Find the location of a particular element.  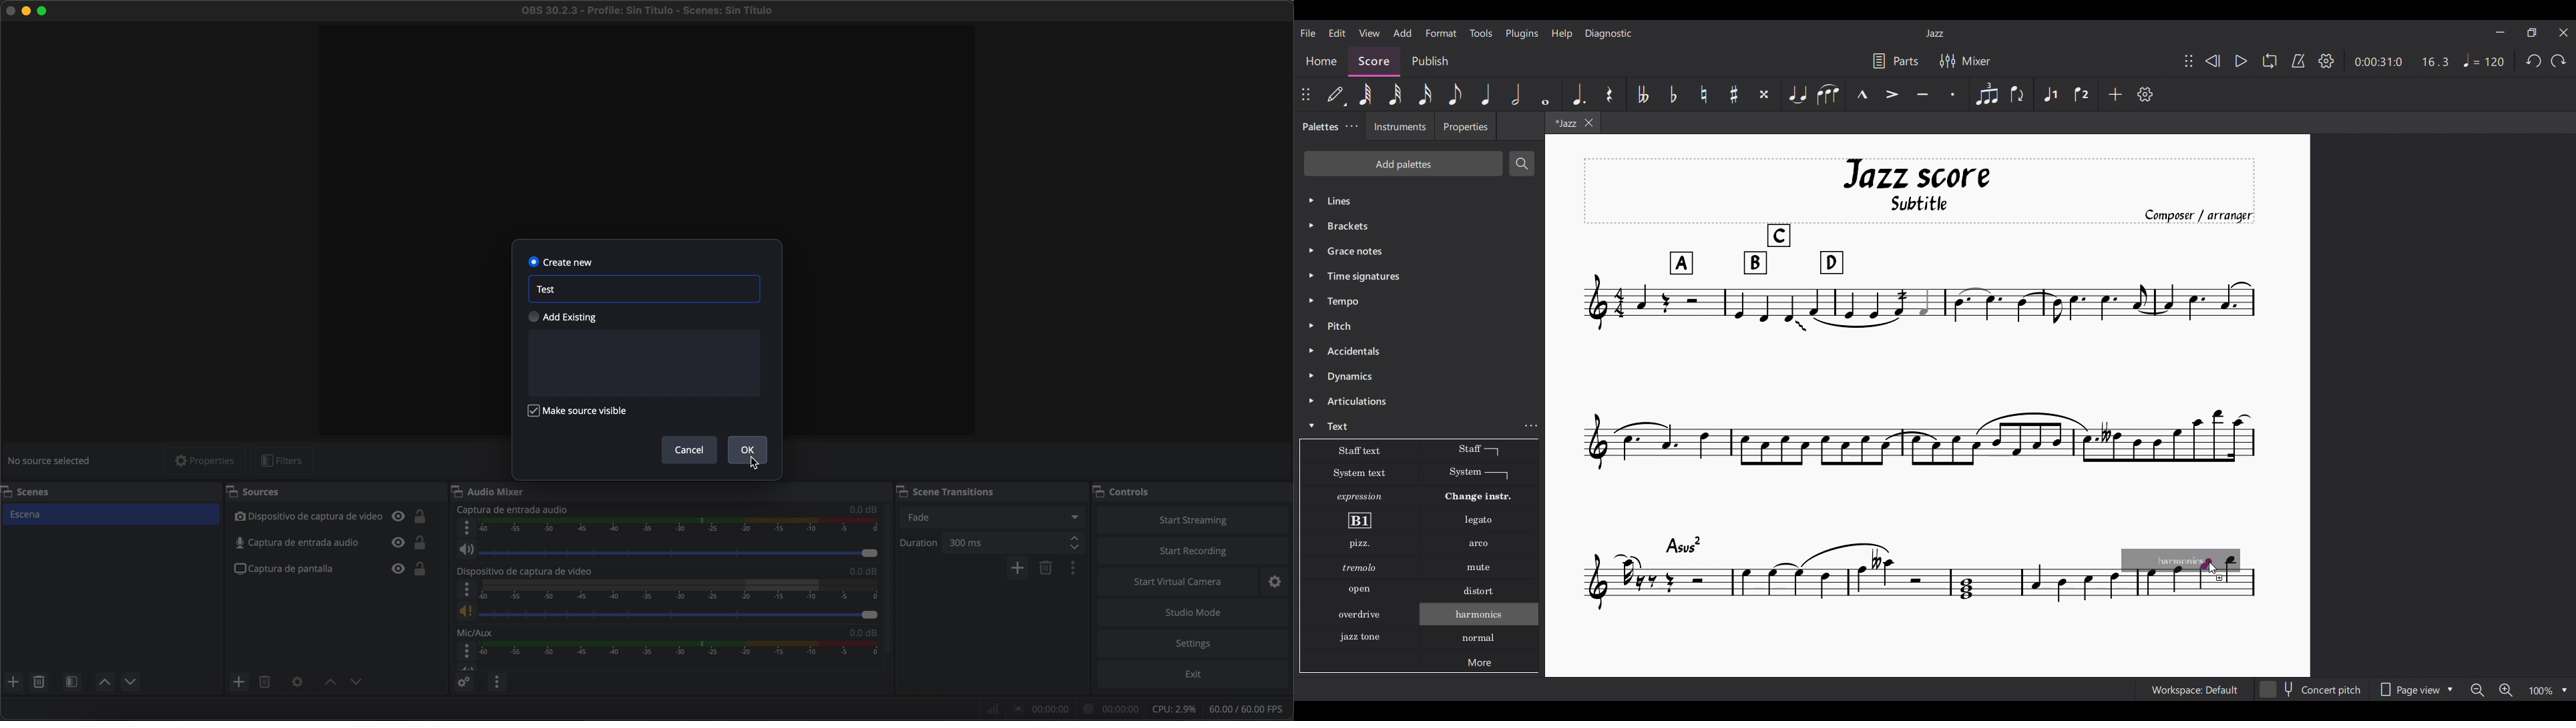

filters is located at coordinates (288, 461).